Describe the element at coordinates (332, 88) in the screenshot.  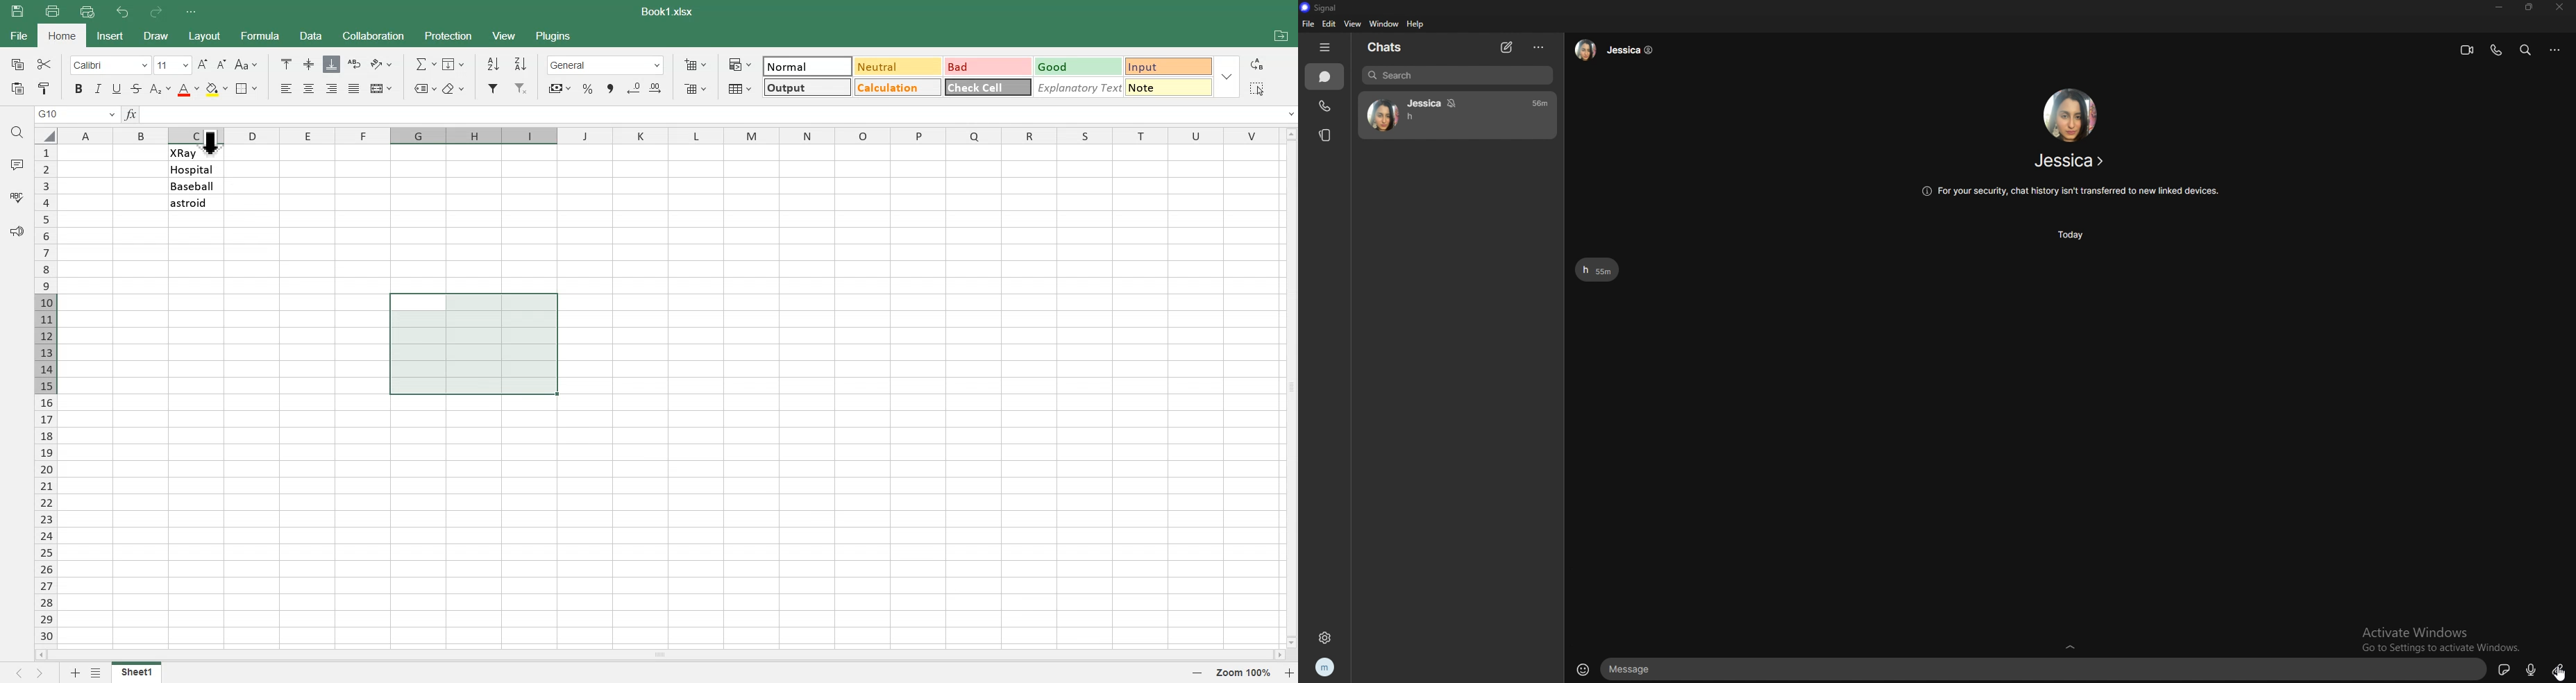
I see `Align Right` at that location.